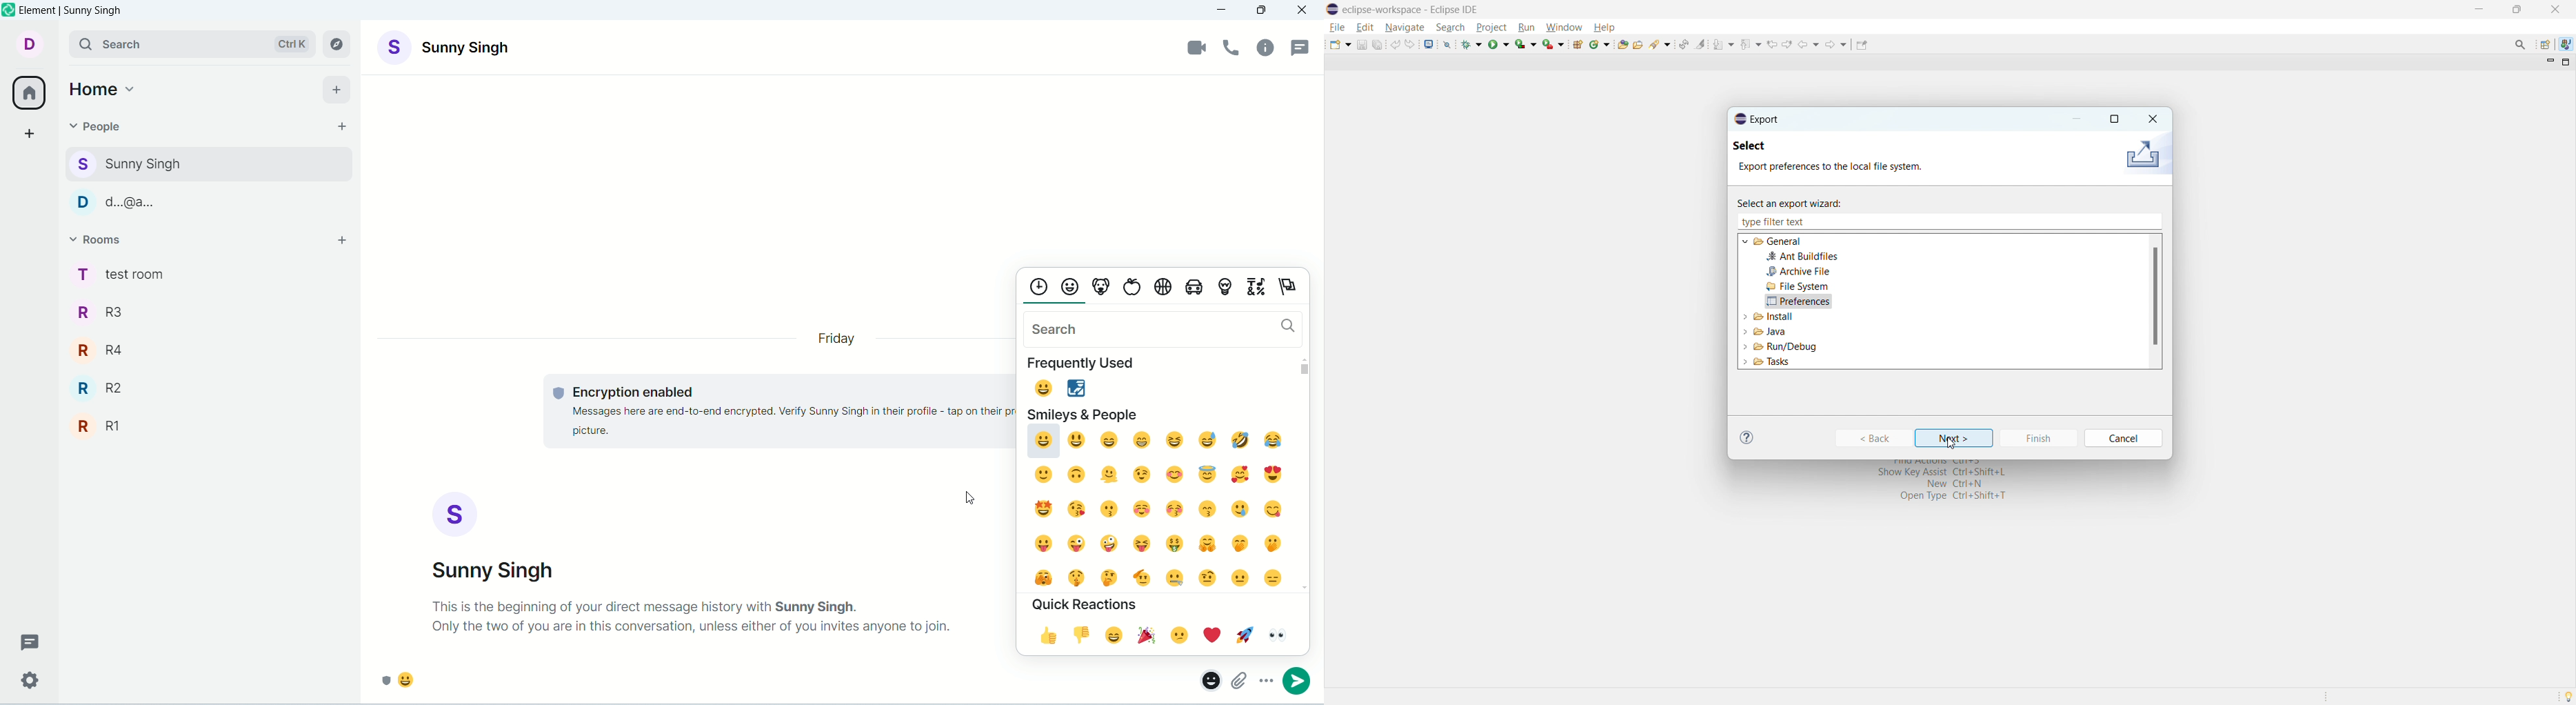  I want to click on day, so click(839, 339).